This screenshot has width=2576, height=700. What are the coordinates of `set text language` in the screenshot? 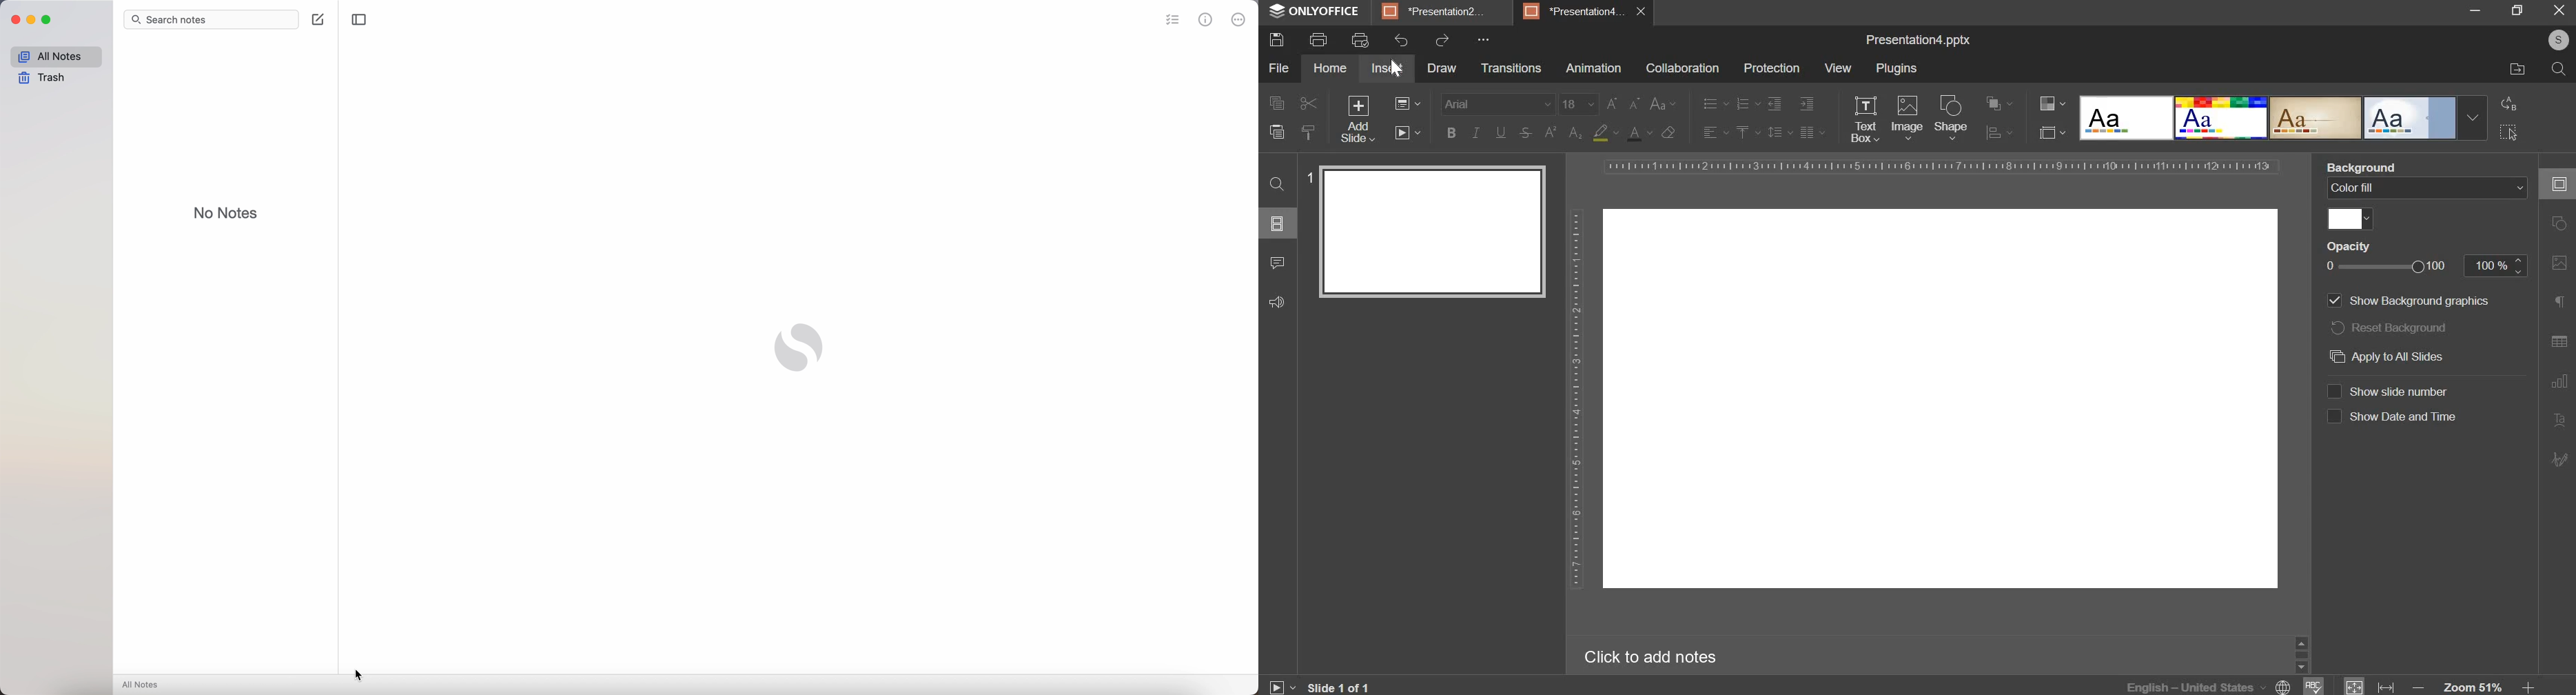 It's located at (2195, 686).